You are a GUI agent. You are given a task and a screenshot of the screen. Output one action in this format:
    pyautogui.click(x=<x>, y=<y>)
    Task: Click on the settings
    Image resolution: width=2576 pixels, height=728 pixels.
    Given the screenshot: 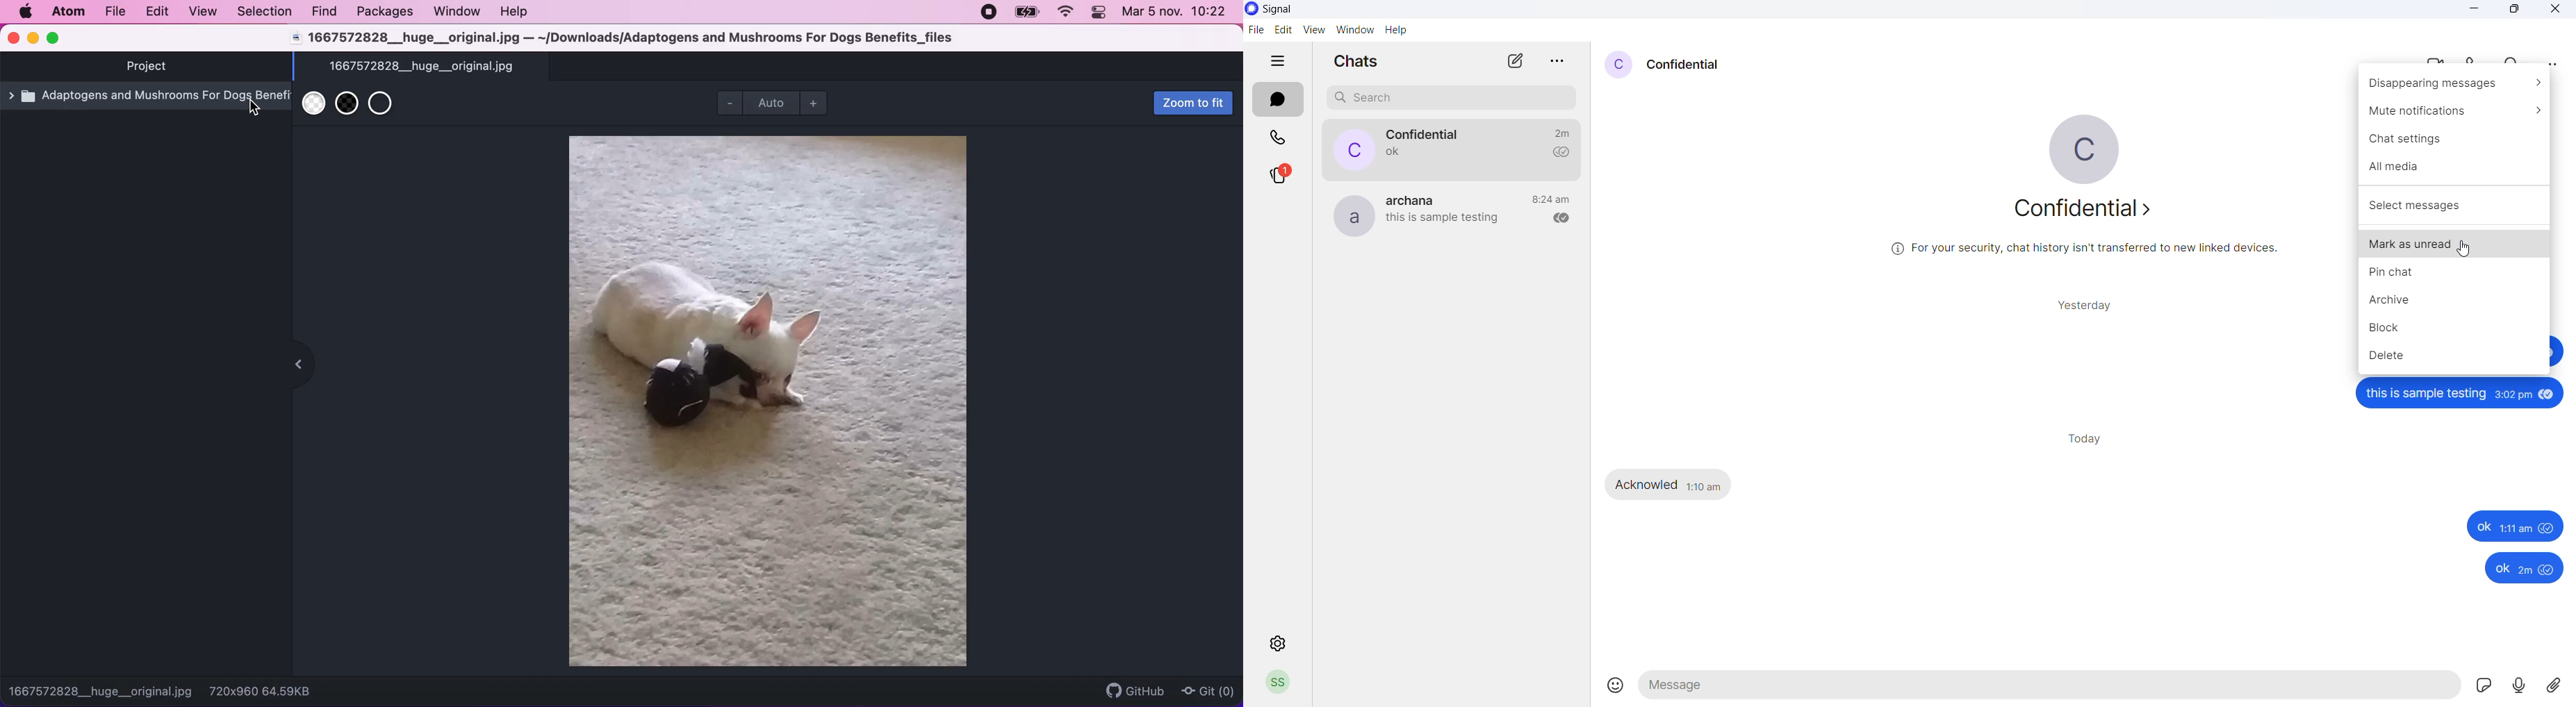 What is the action you would take?
    pyautogui.click(x=1277, y=644)
    